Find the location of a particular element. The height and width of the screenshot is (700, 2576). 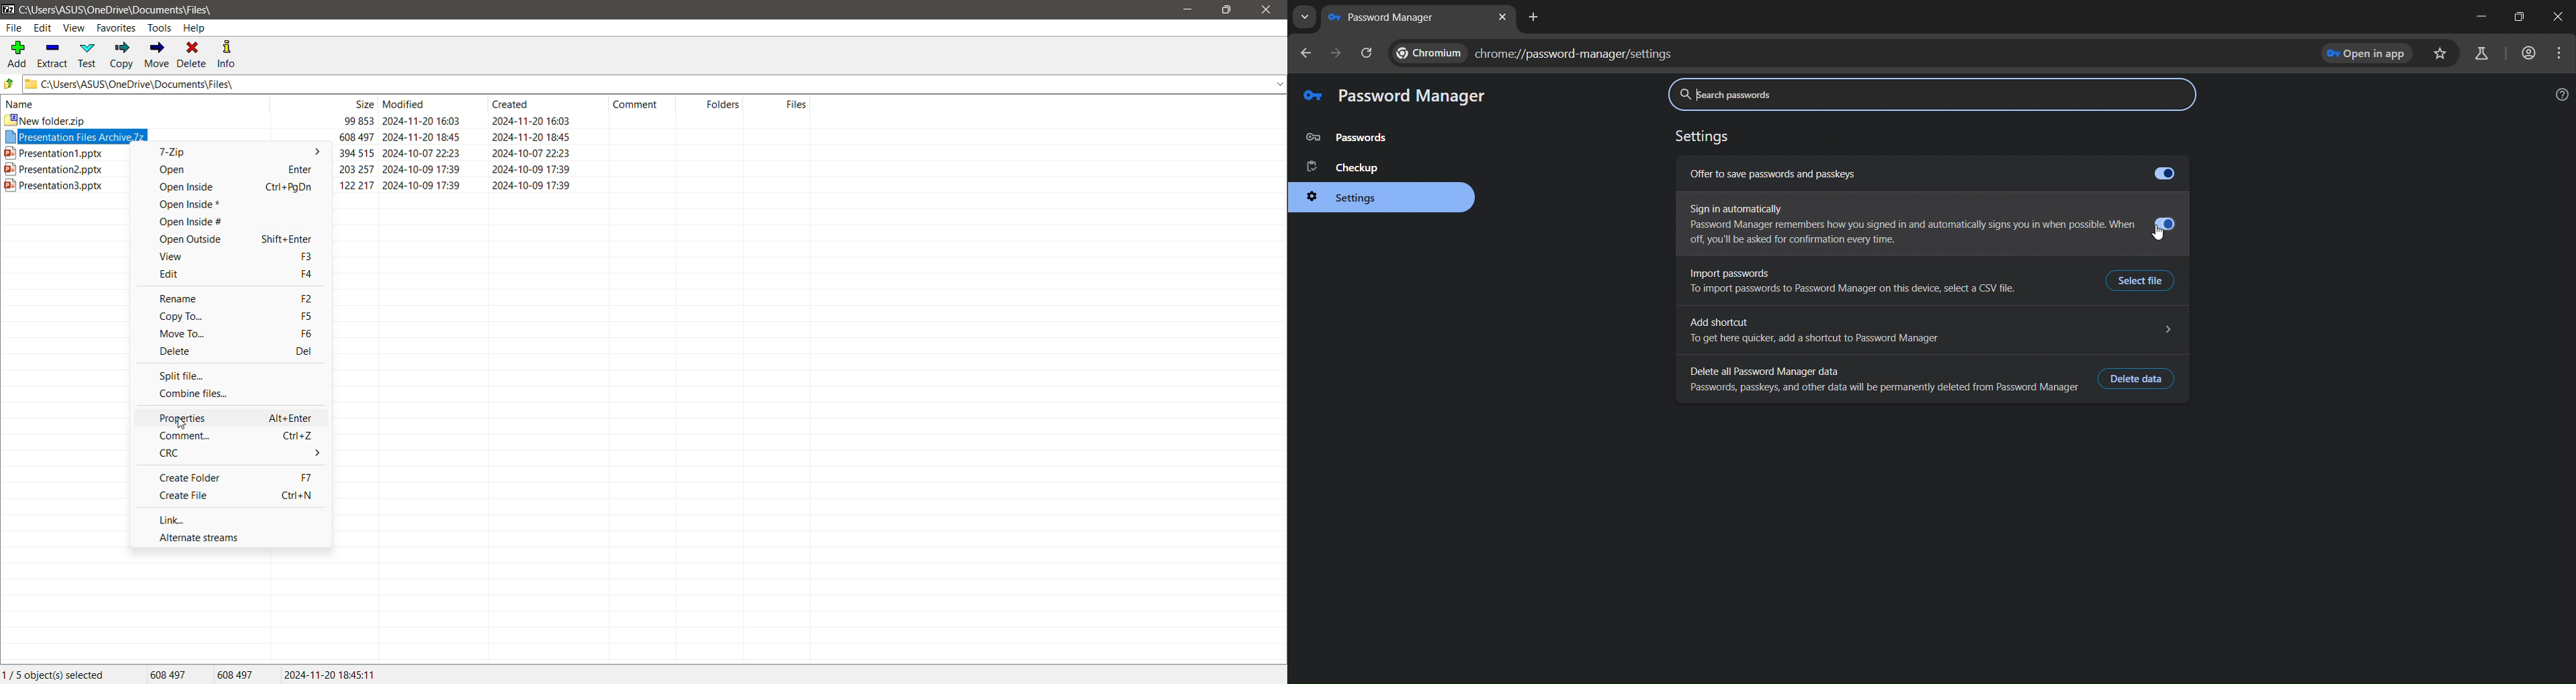

search tabs is located at coordinates (1304, 17).